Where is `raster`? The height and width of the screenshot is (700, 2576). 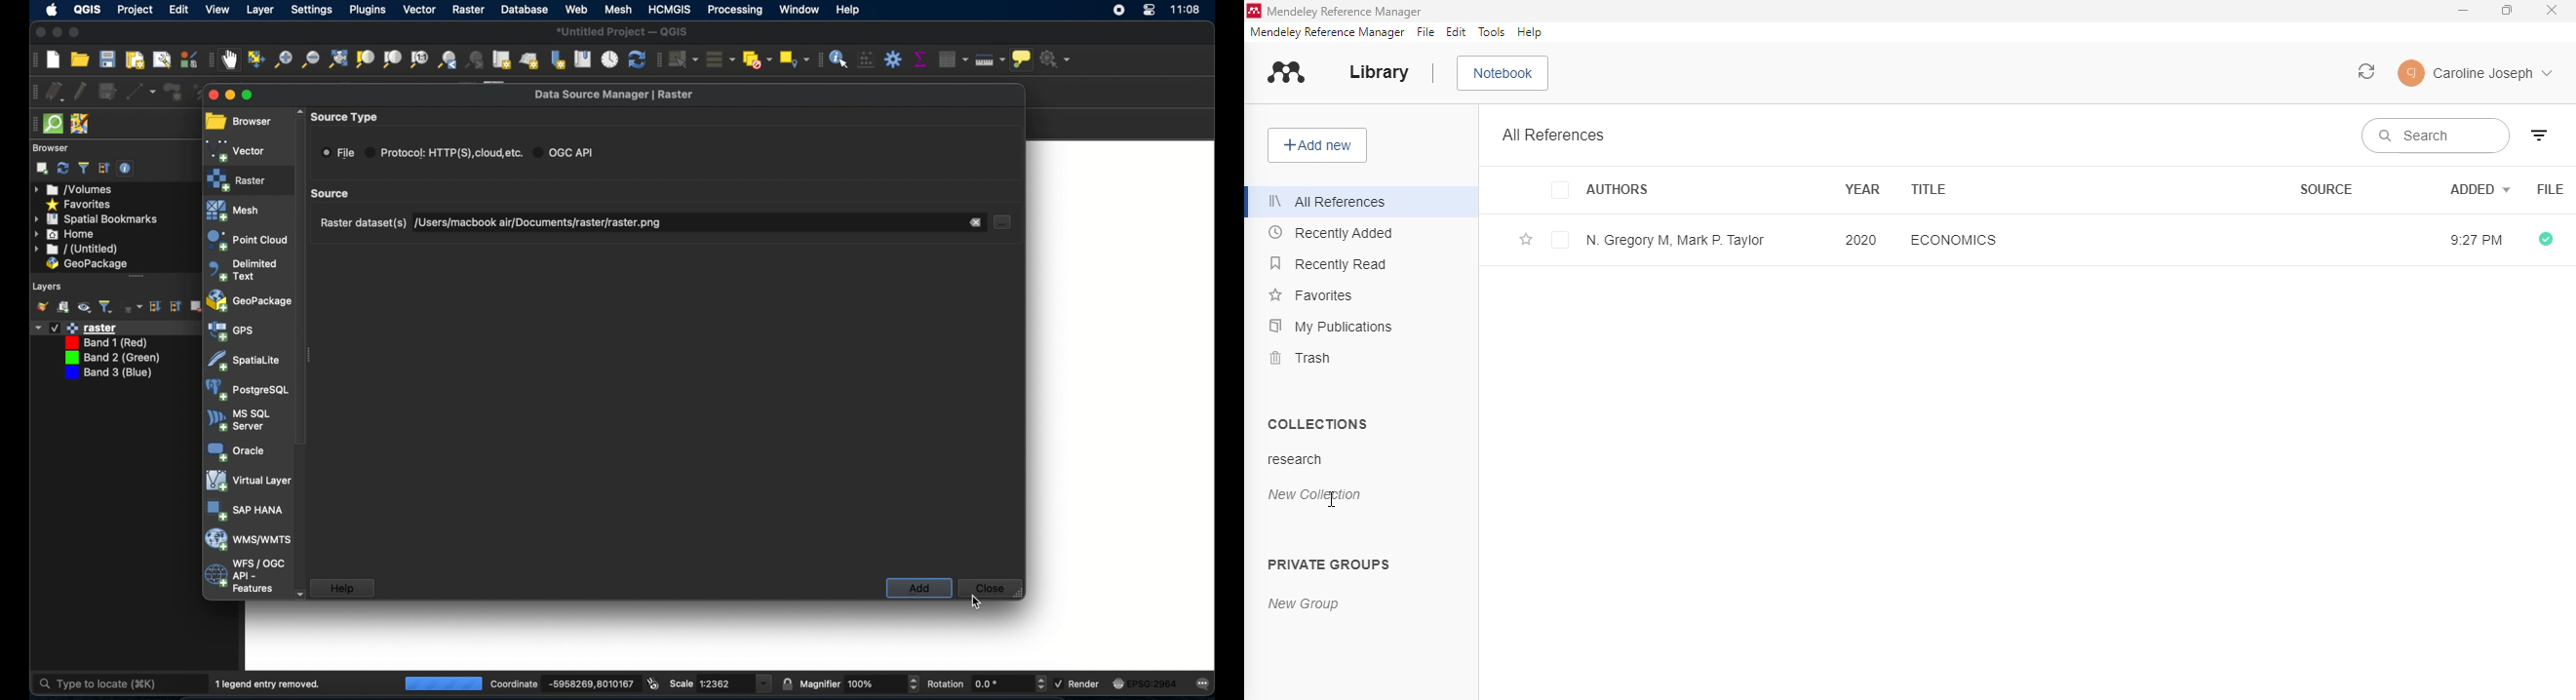 raster is located at coordinates (469, 10).